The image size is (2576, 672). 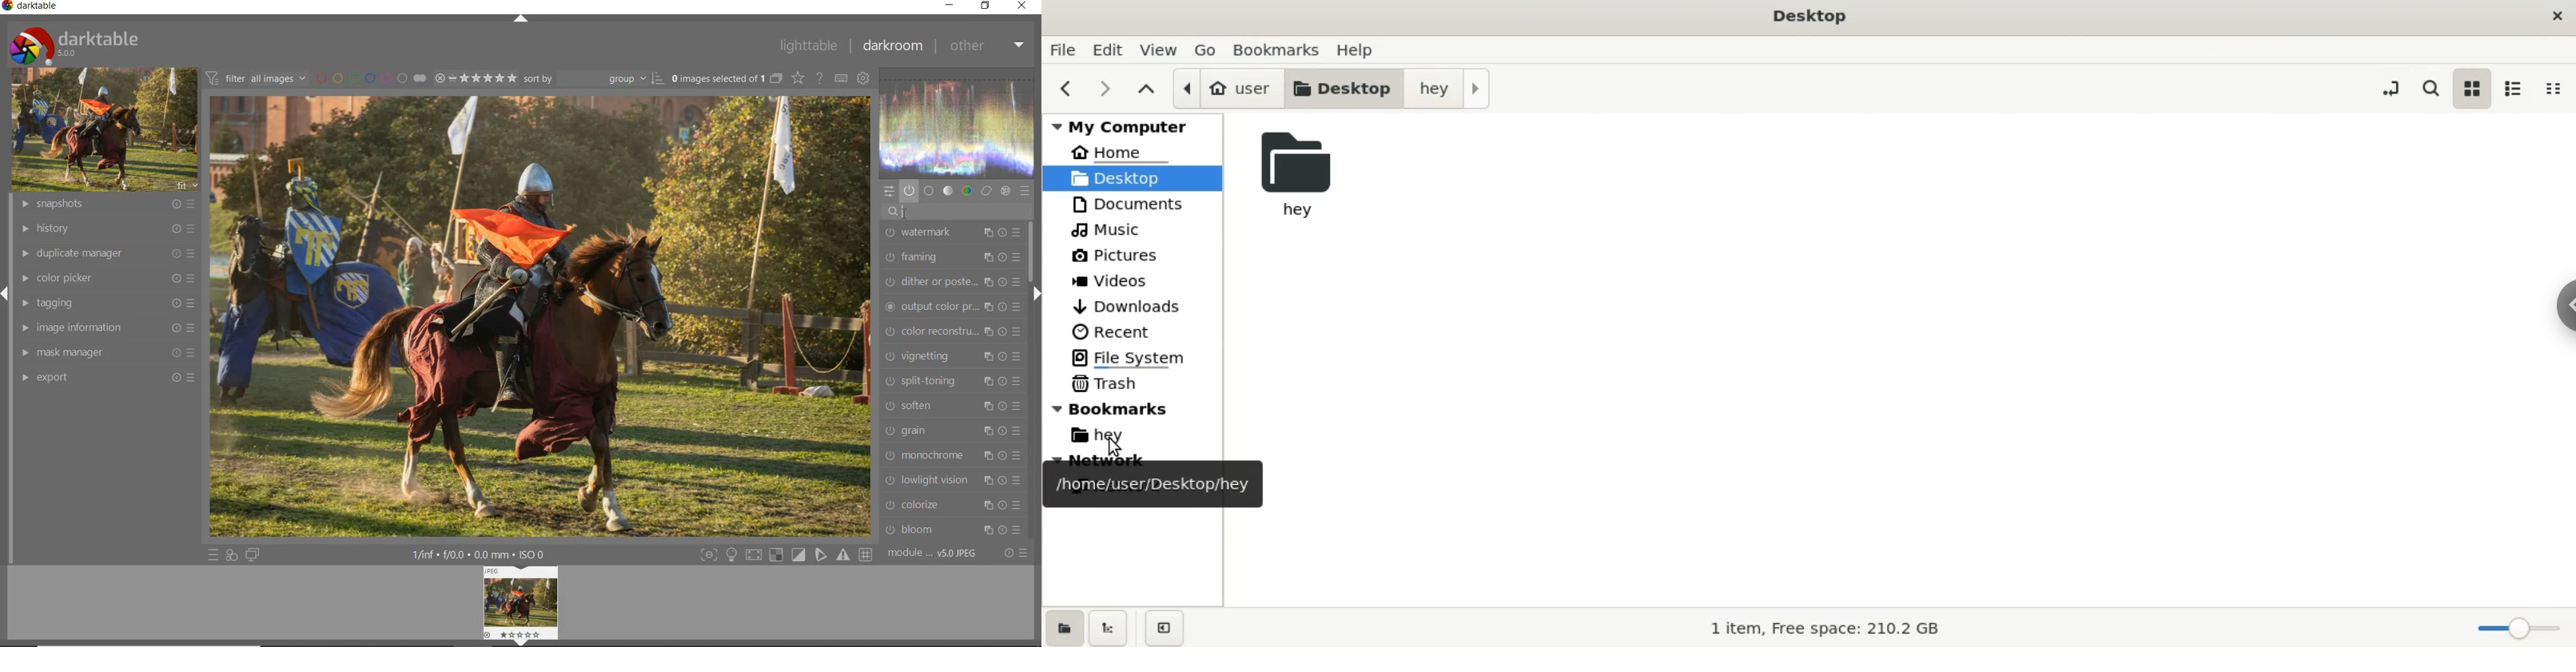 What do you see at coordinates (1109, 229) in the screenshot?
I see `music` at bounding box center [1109, 229].